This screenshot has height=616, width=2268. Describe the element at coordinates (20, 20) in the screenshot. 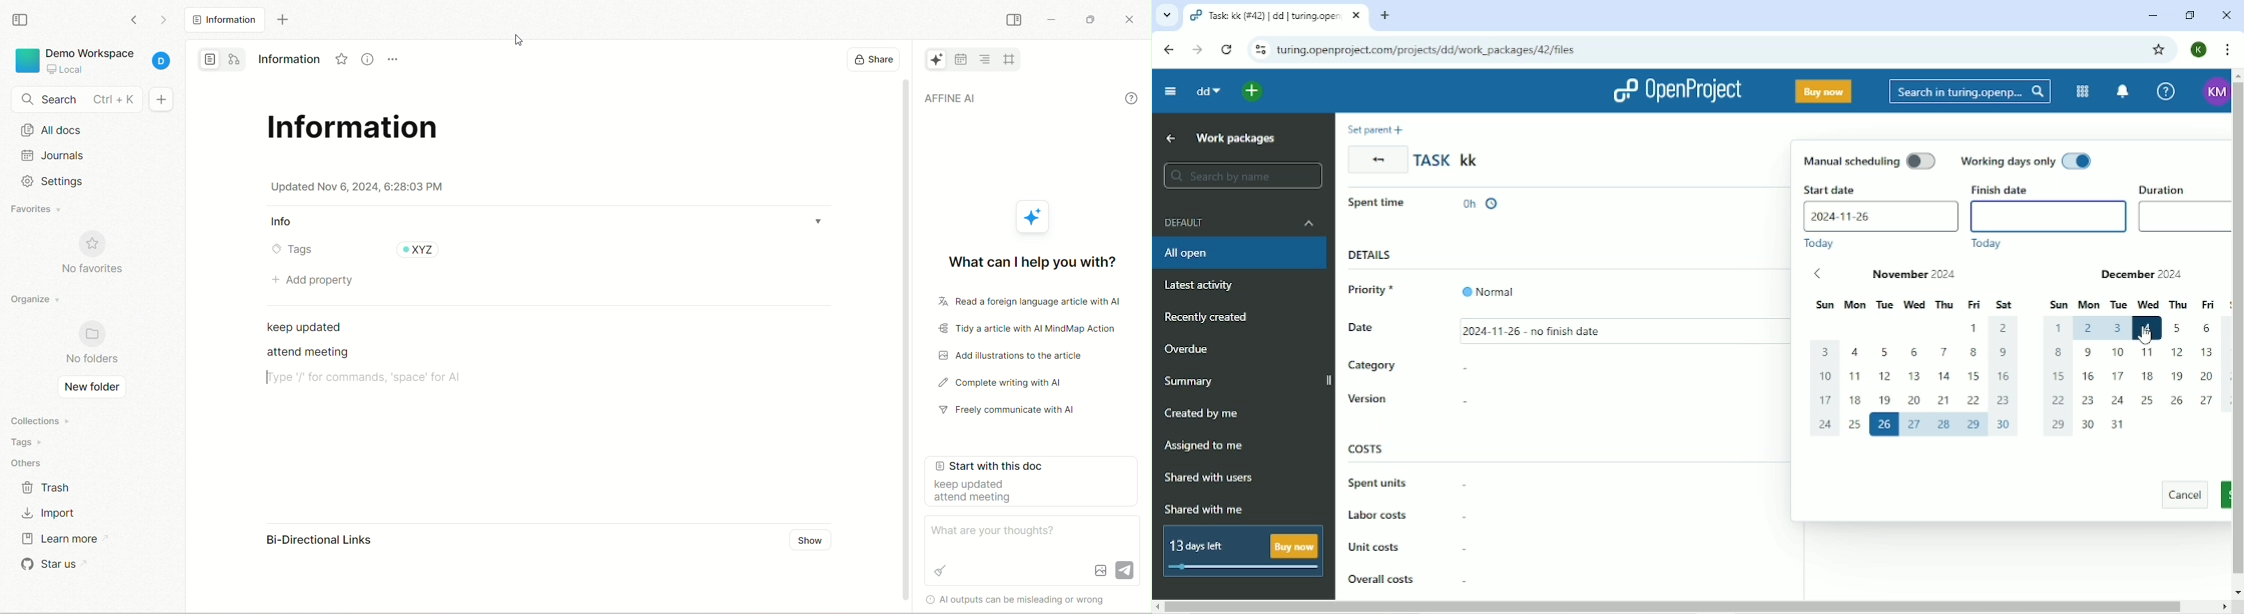

I see `collapse sidebar` at that location.